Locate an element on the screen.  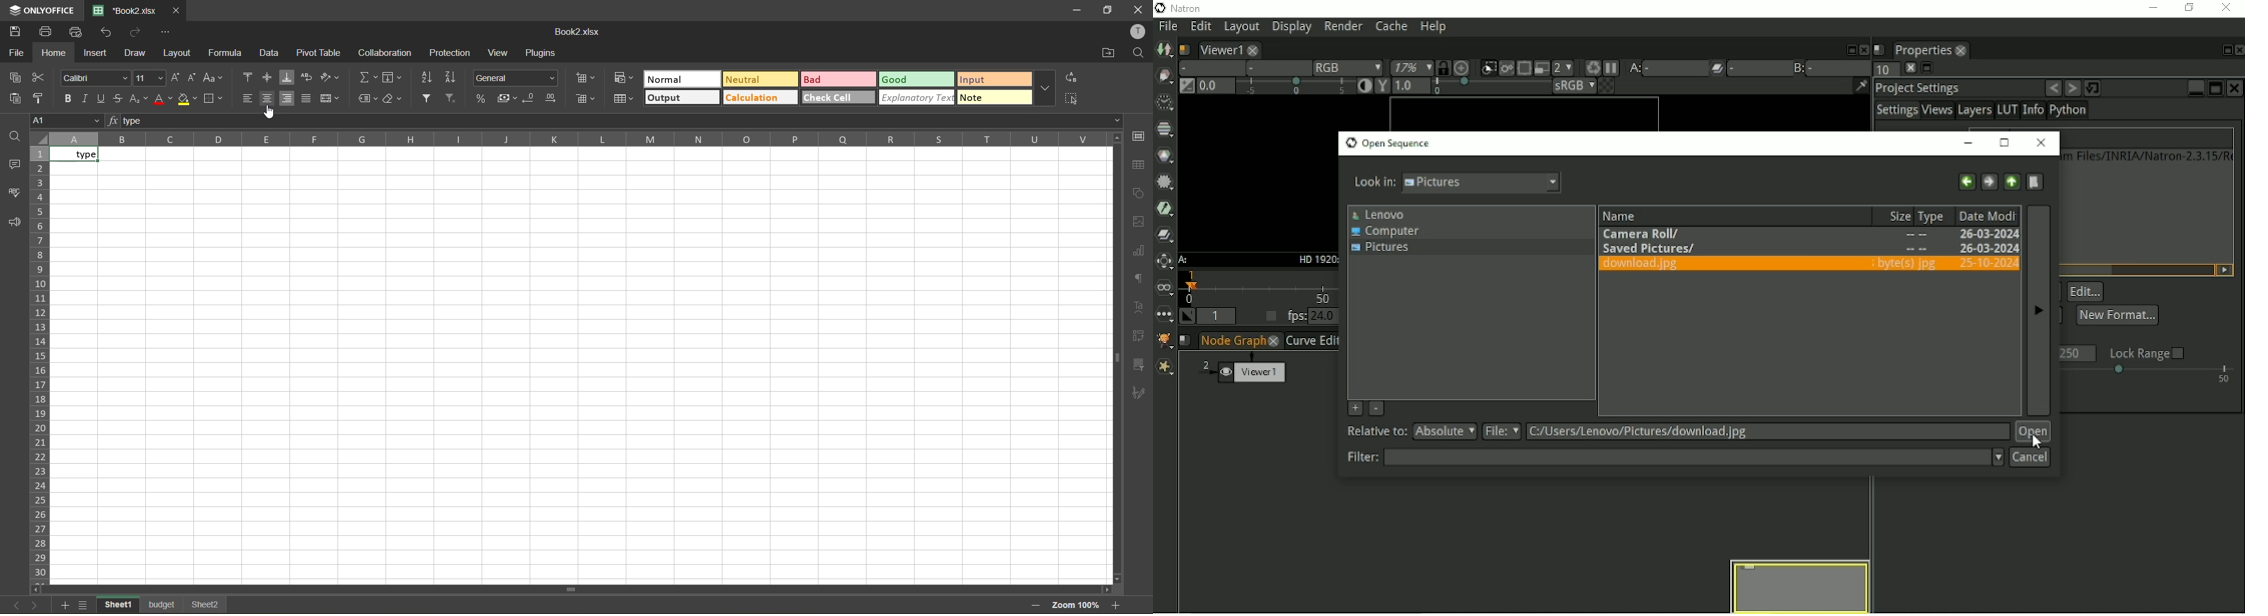
more options is located at coordinates (1047, 89).